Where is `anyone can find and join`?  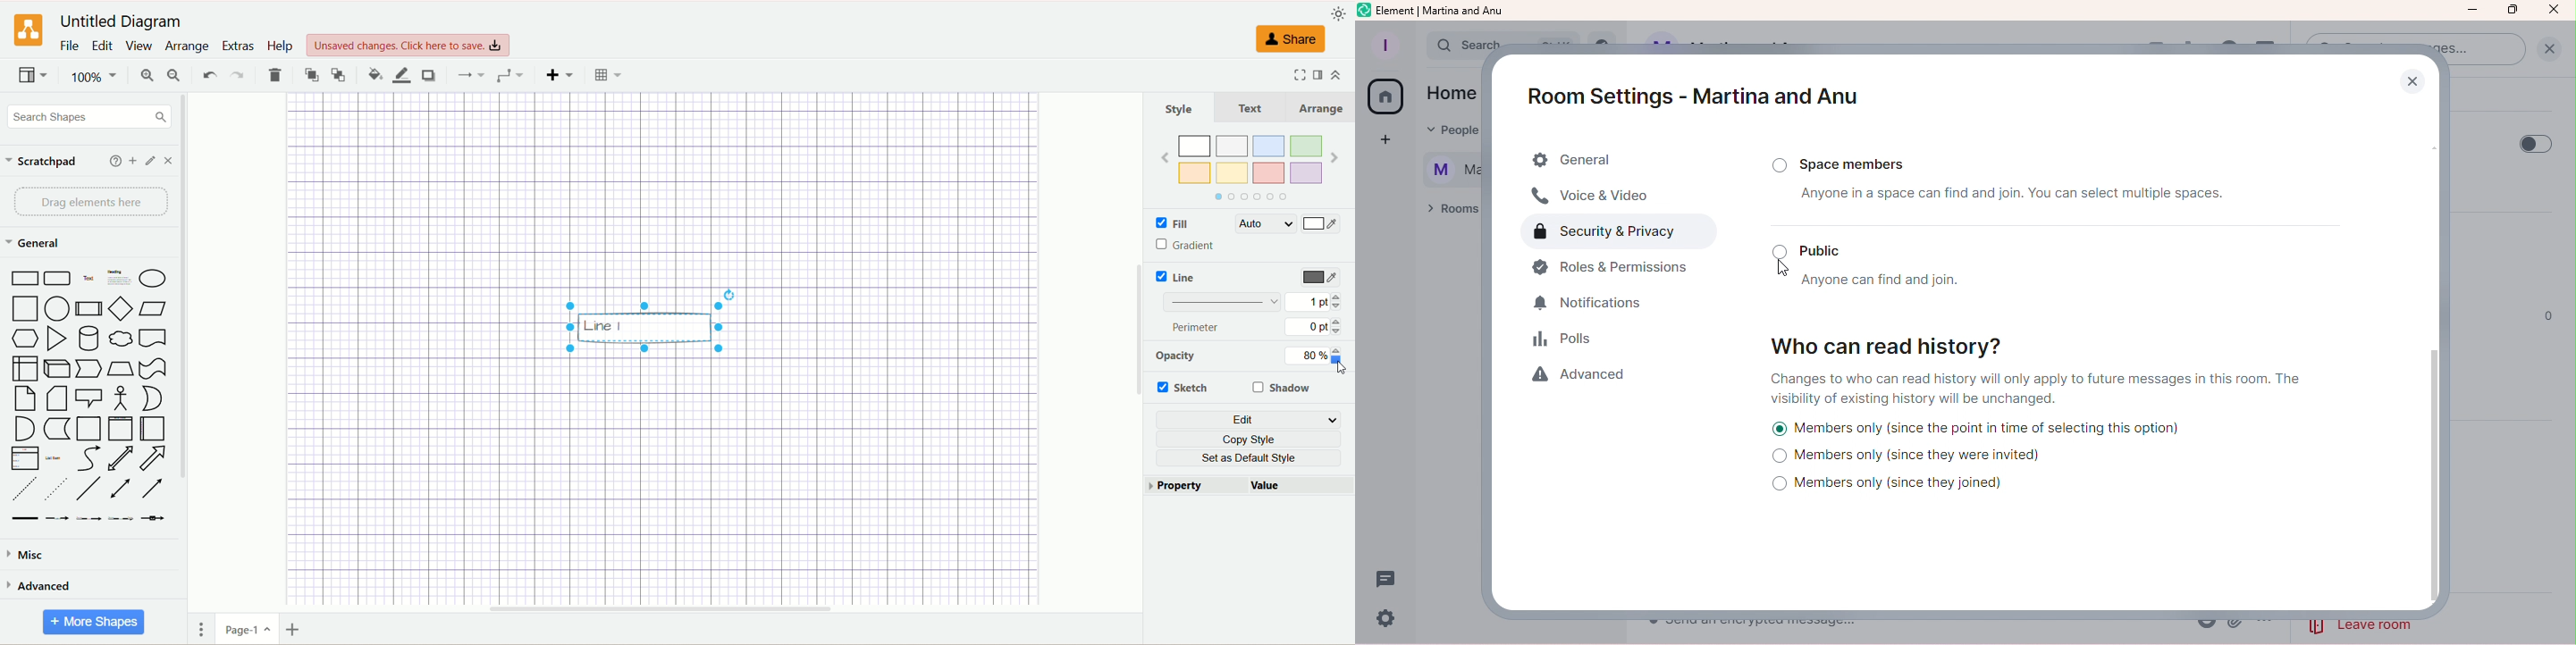
anyone can find and join is located at coordinates (1884, 280).